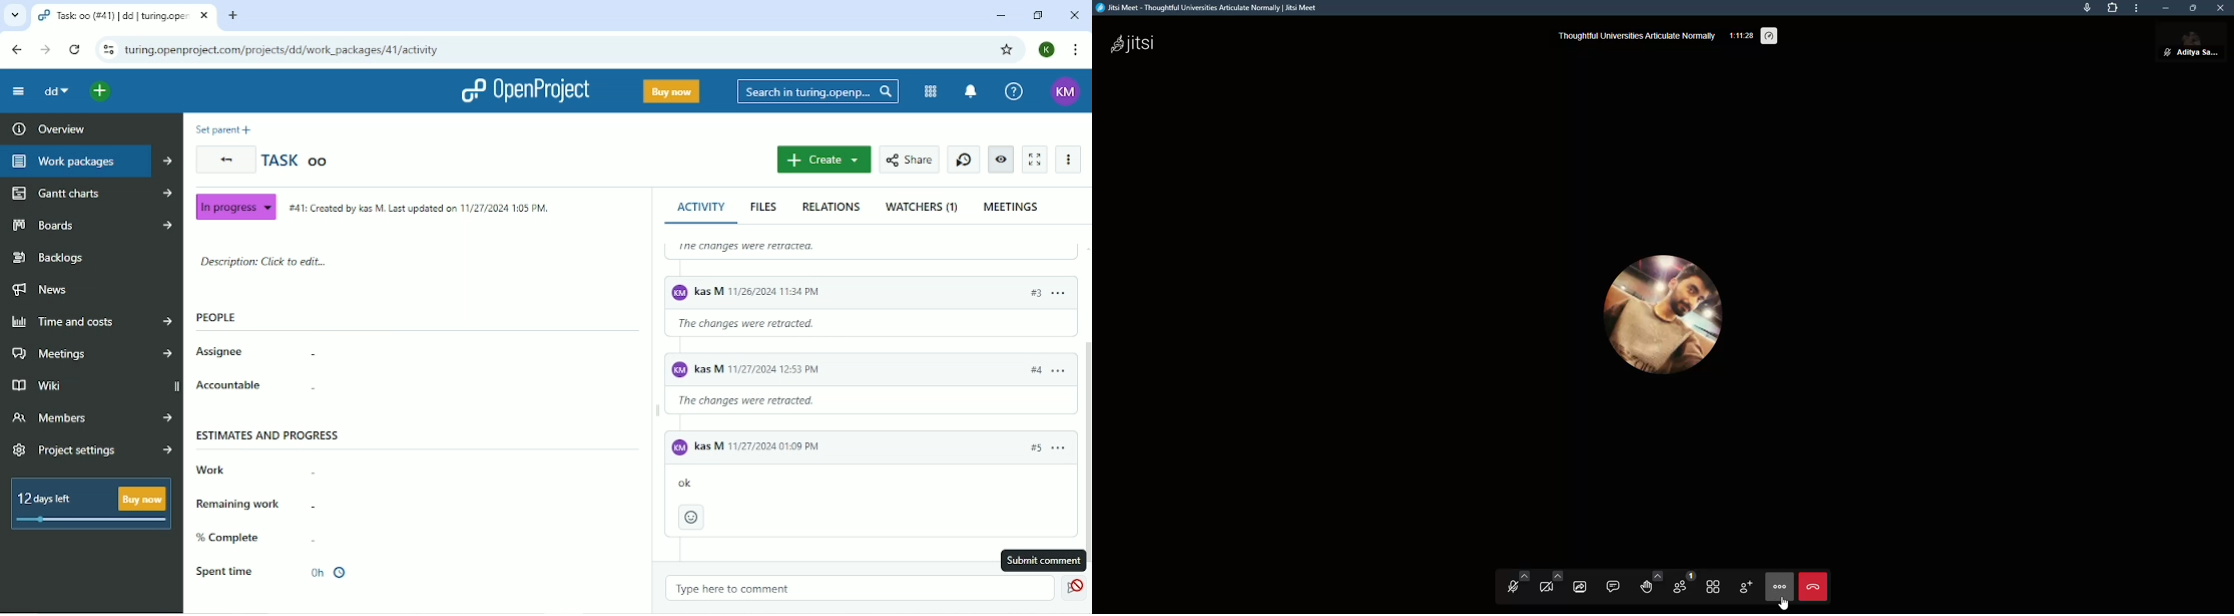  What do you see at coordinates (93, 386) in the screenshot?
I see `Wiki` at bounding box center [93, 386].